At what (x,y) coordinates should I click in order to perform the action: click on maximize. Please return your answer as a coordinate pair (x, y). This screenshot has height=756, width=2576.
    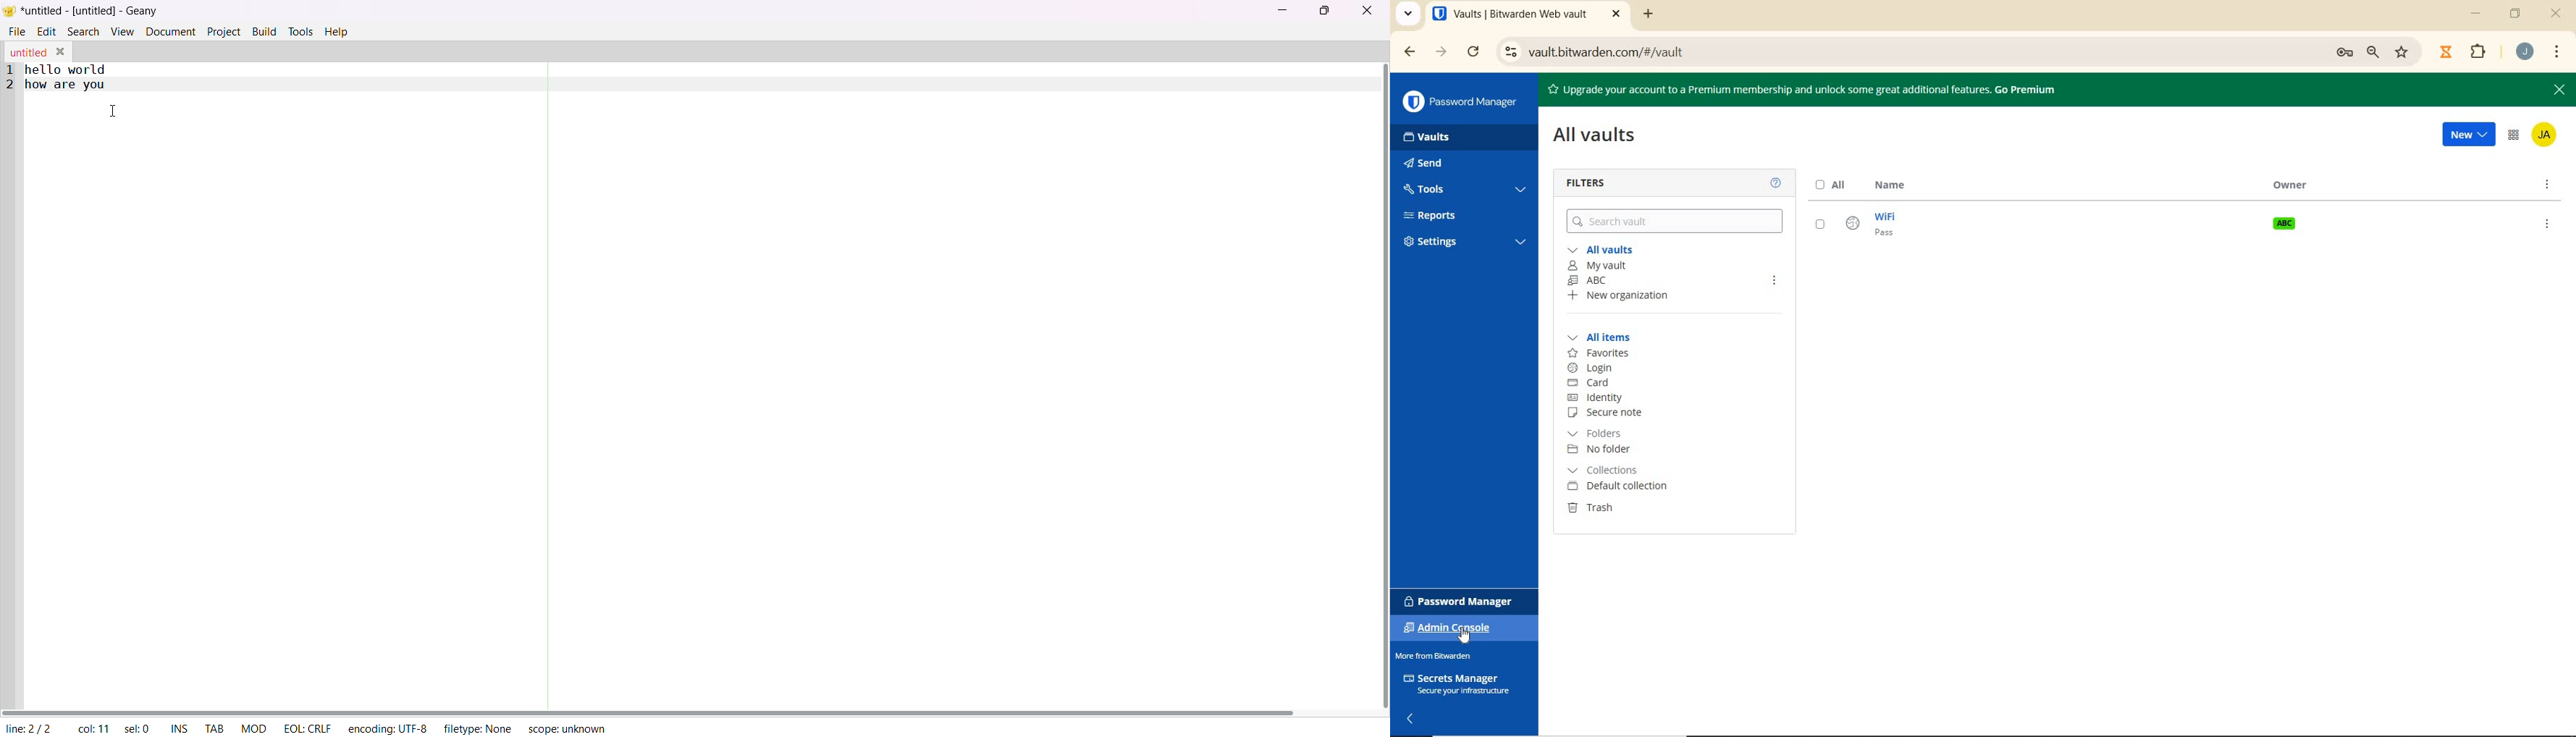
    Looking at the image, I should click on (1327, 11).